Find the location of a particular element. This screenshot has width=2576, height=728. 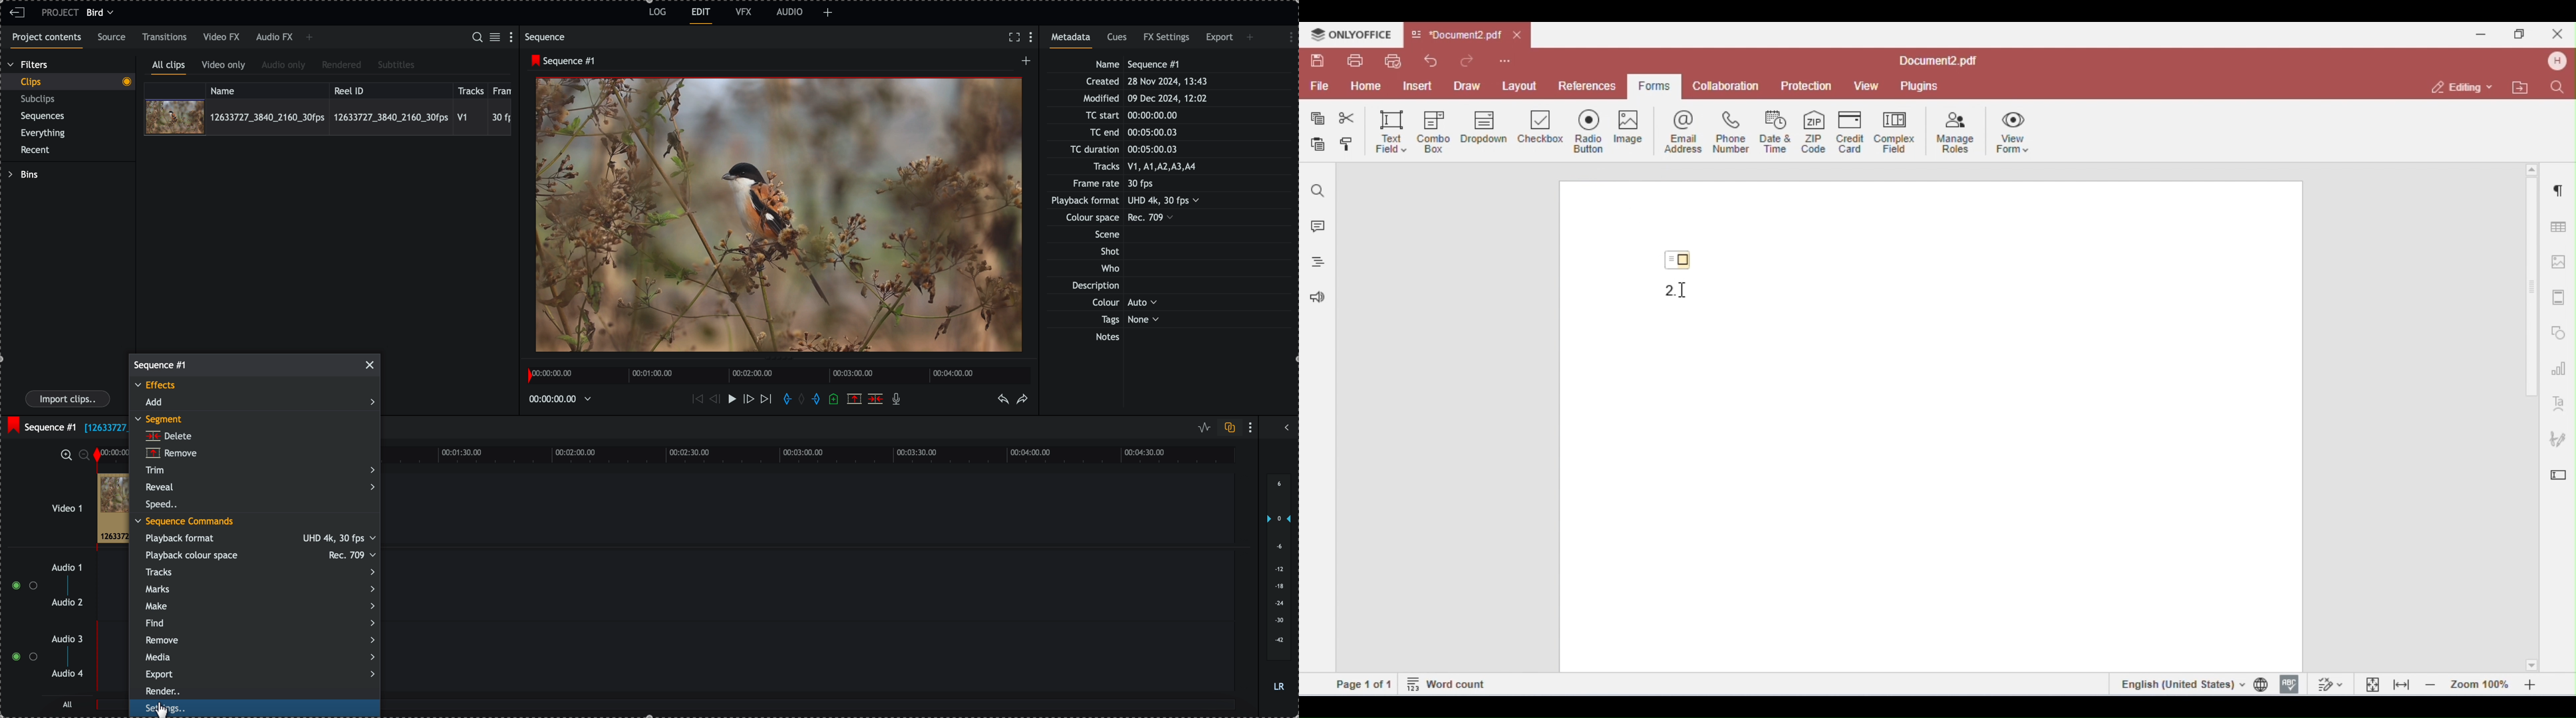

toggle between list and tile view is located at coordinates (497, 38).